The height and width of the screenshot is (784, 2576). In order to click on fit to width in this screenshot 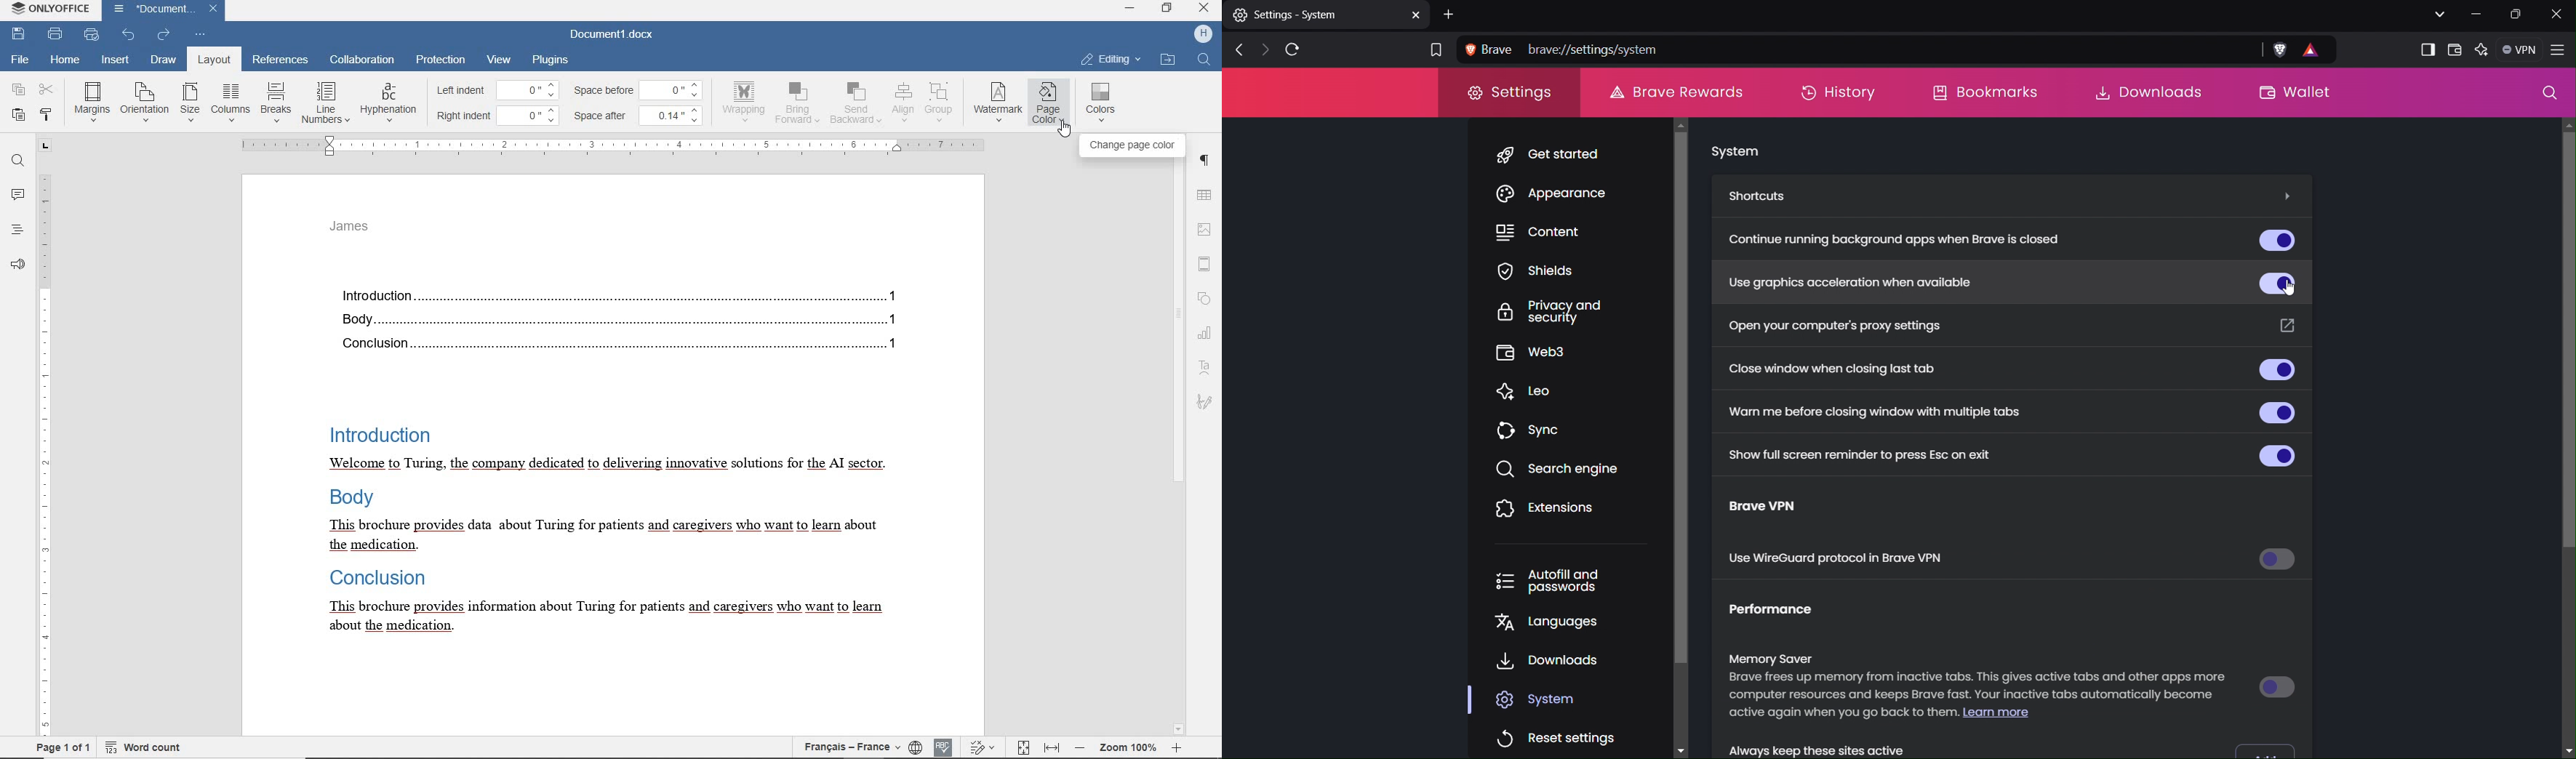, I will do `click(1052, 747)`.